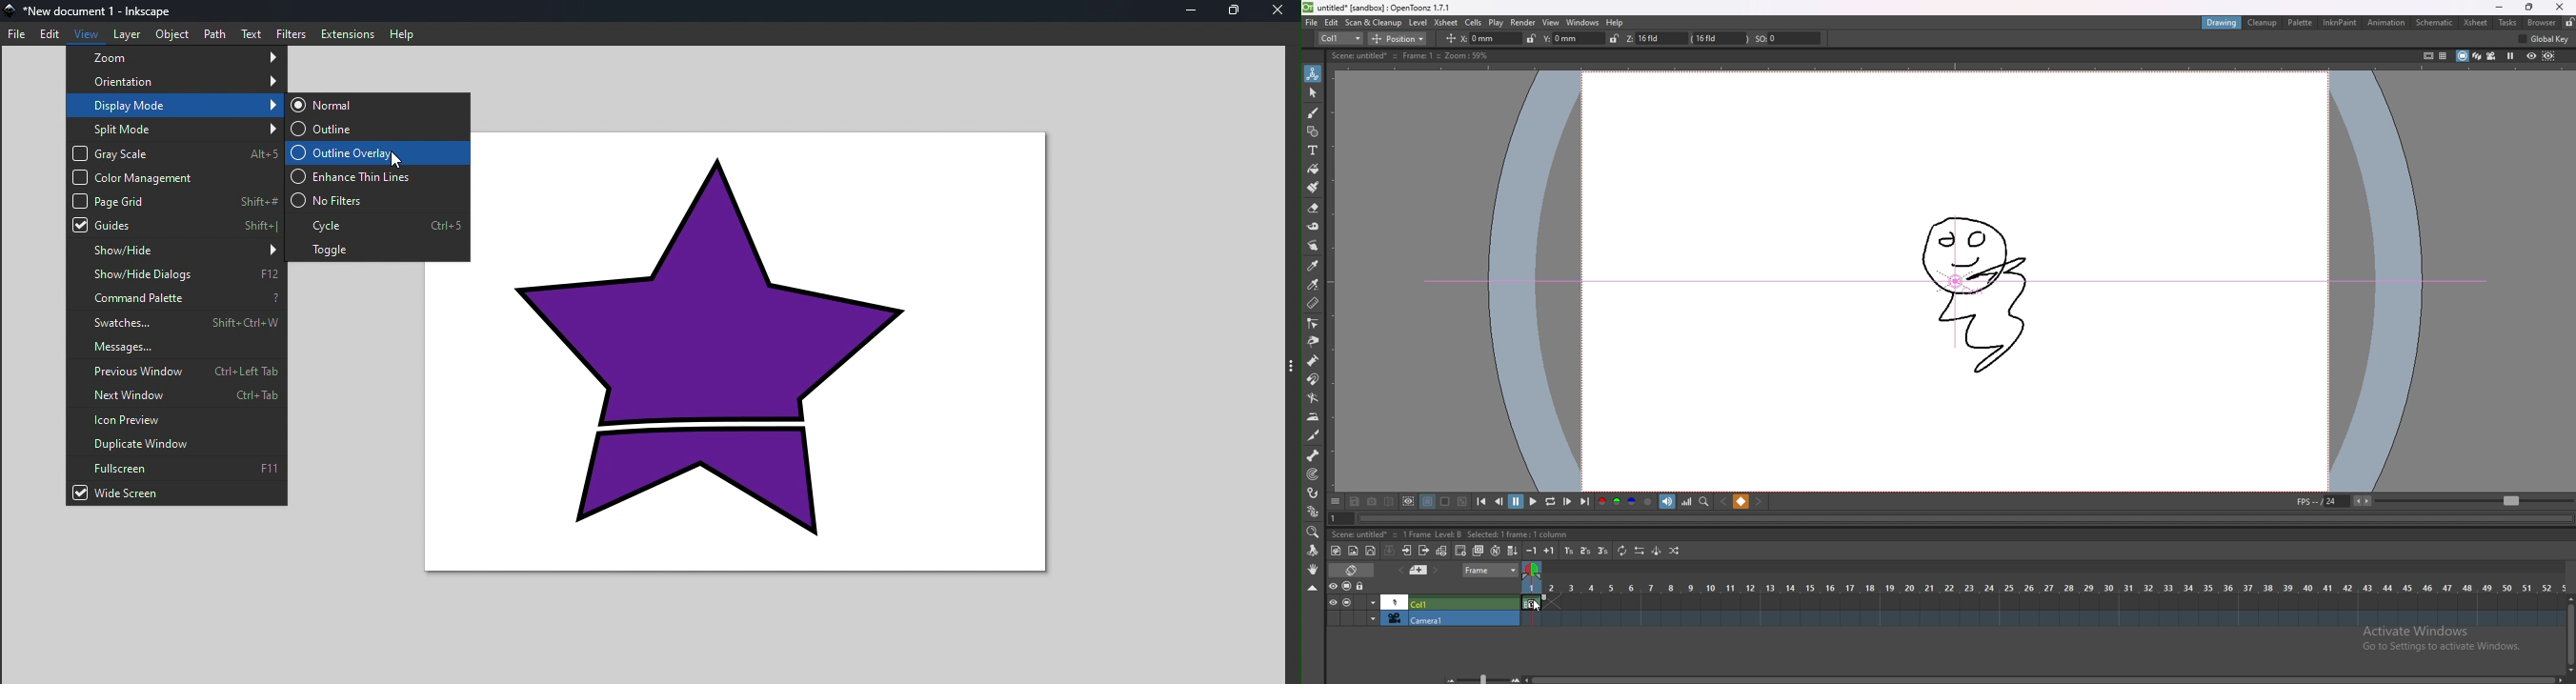  What do you see at coordinates (2491, 55) in the screenshot?
I see `camera view` at bounding box center [2491, 55].